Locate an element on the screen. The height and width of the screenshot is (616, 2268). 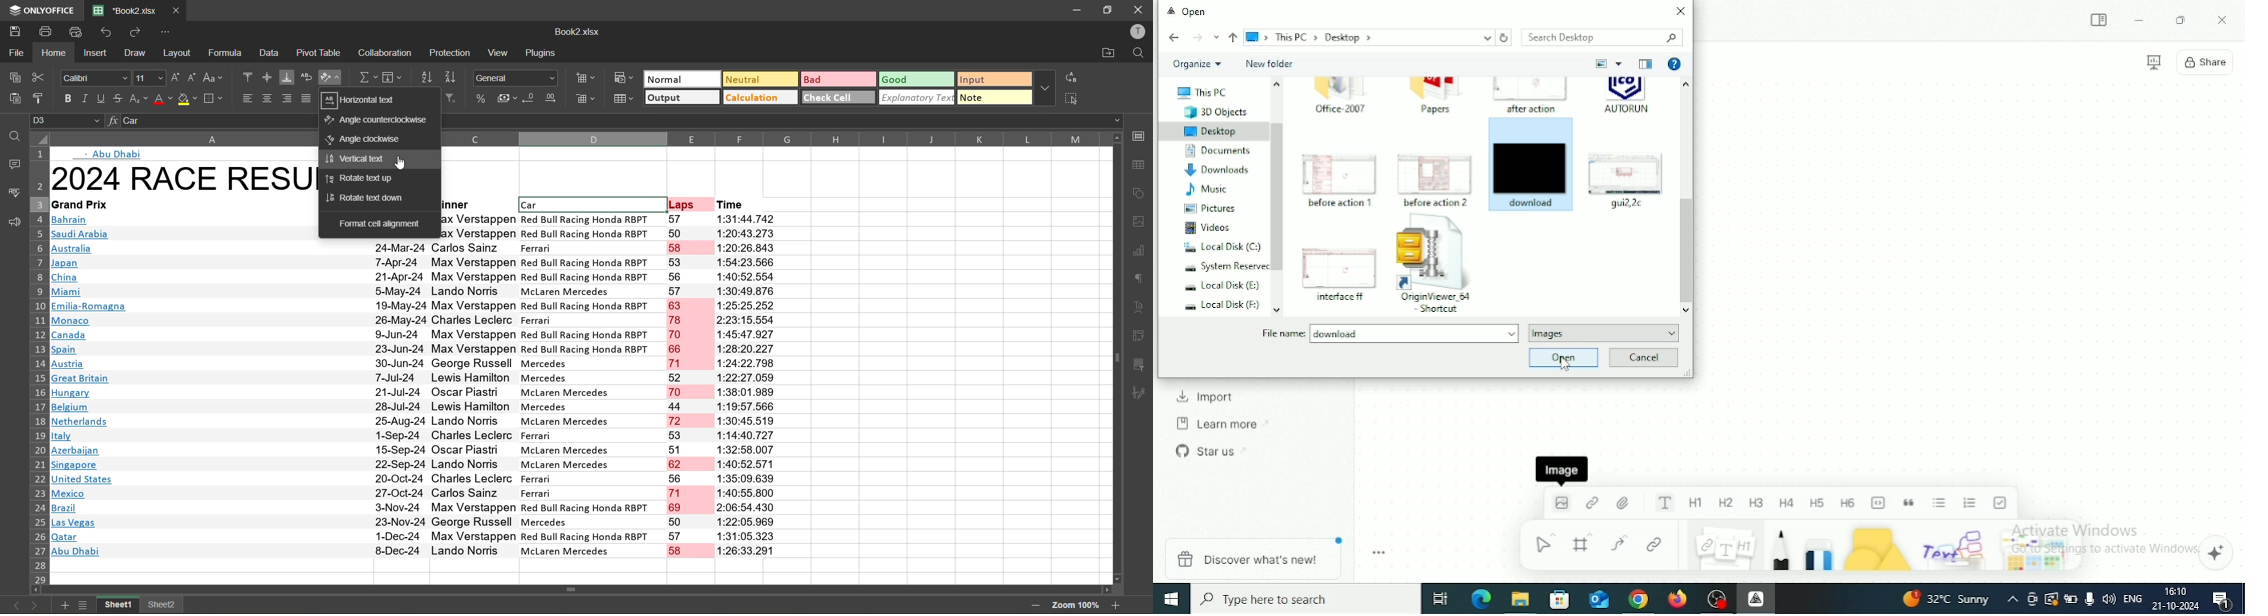
Link is located at coordinates (1593, 503).